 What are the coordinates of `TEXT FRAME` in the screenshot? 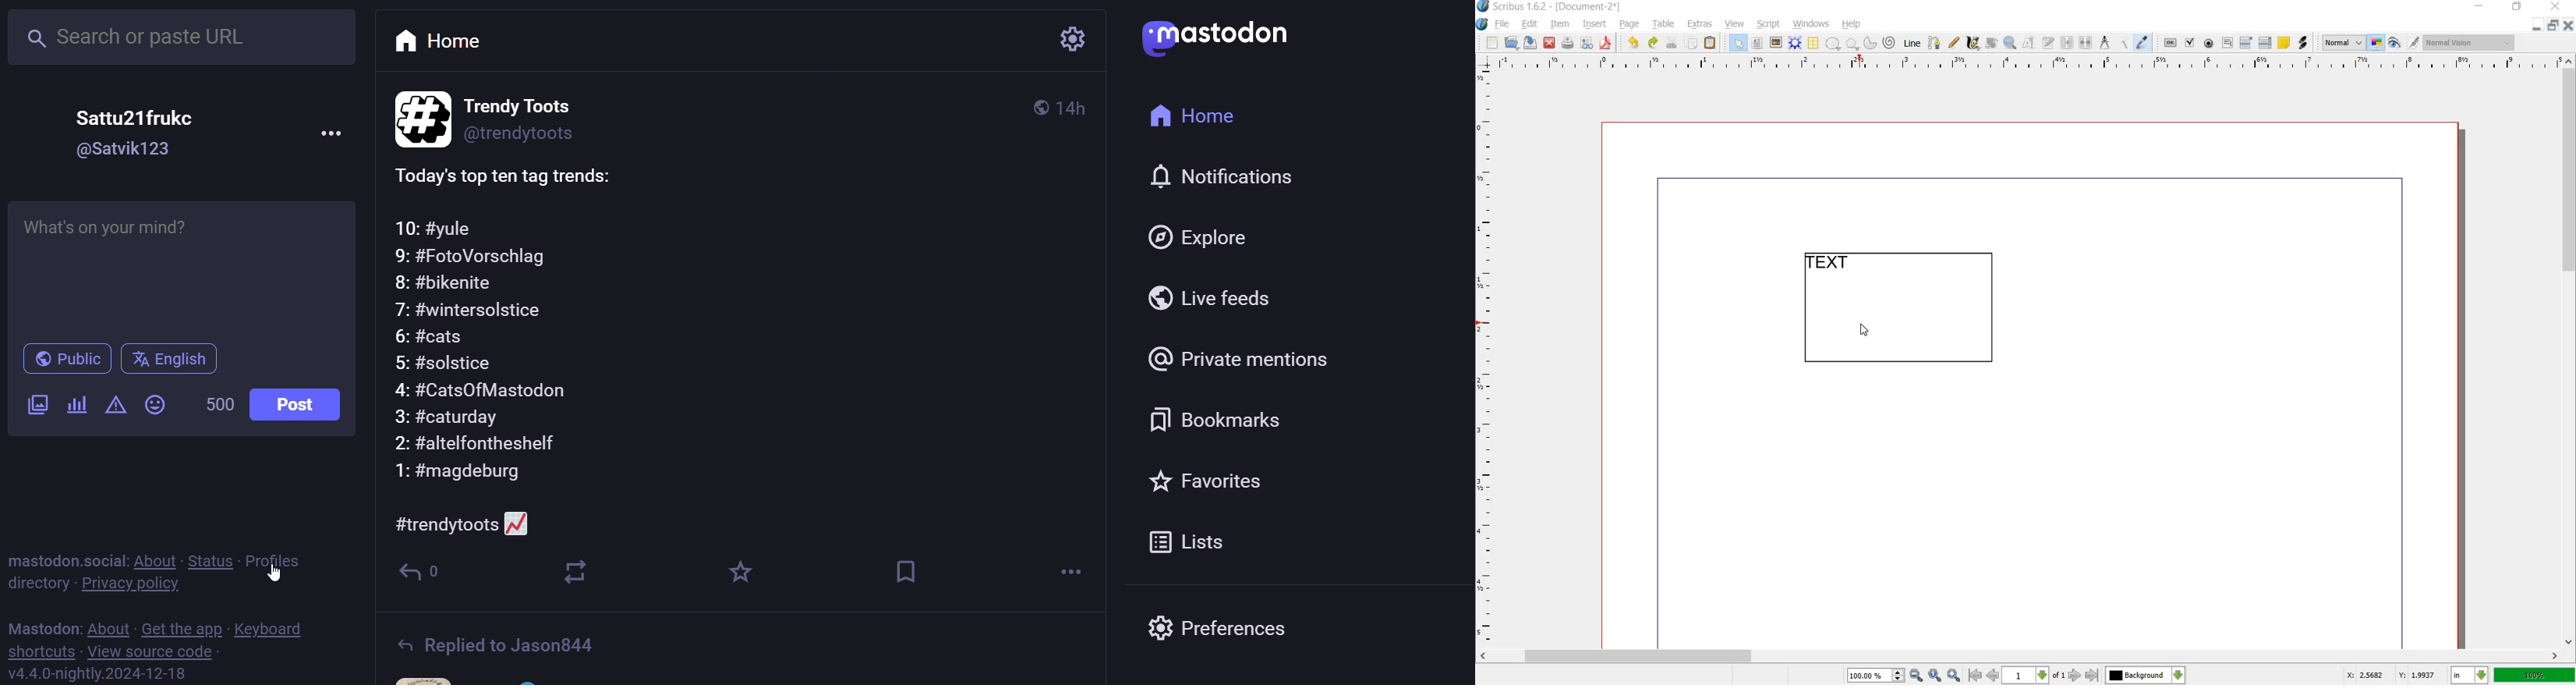 It's located at (1898, 311).